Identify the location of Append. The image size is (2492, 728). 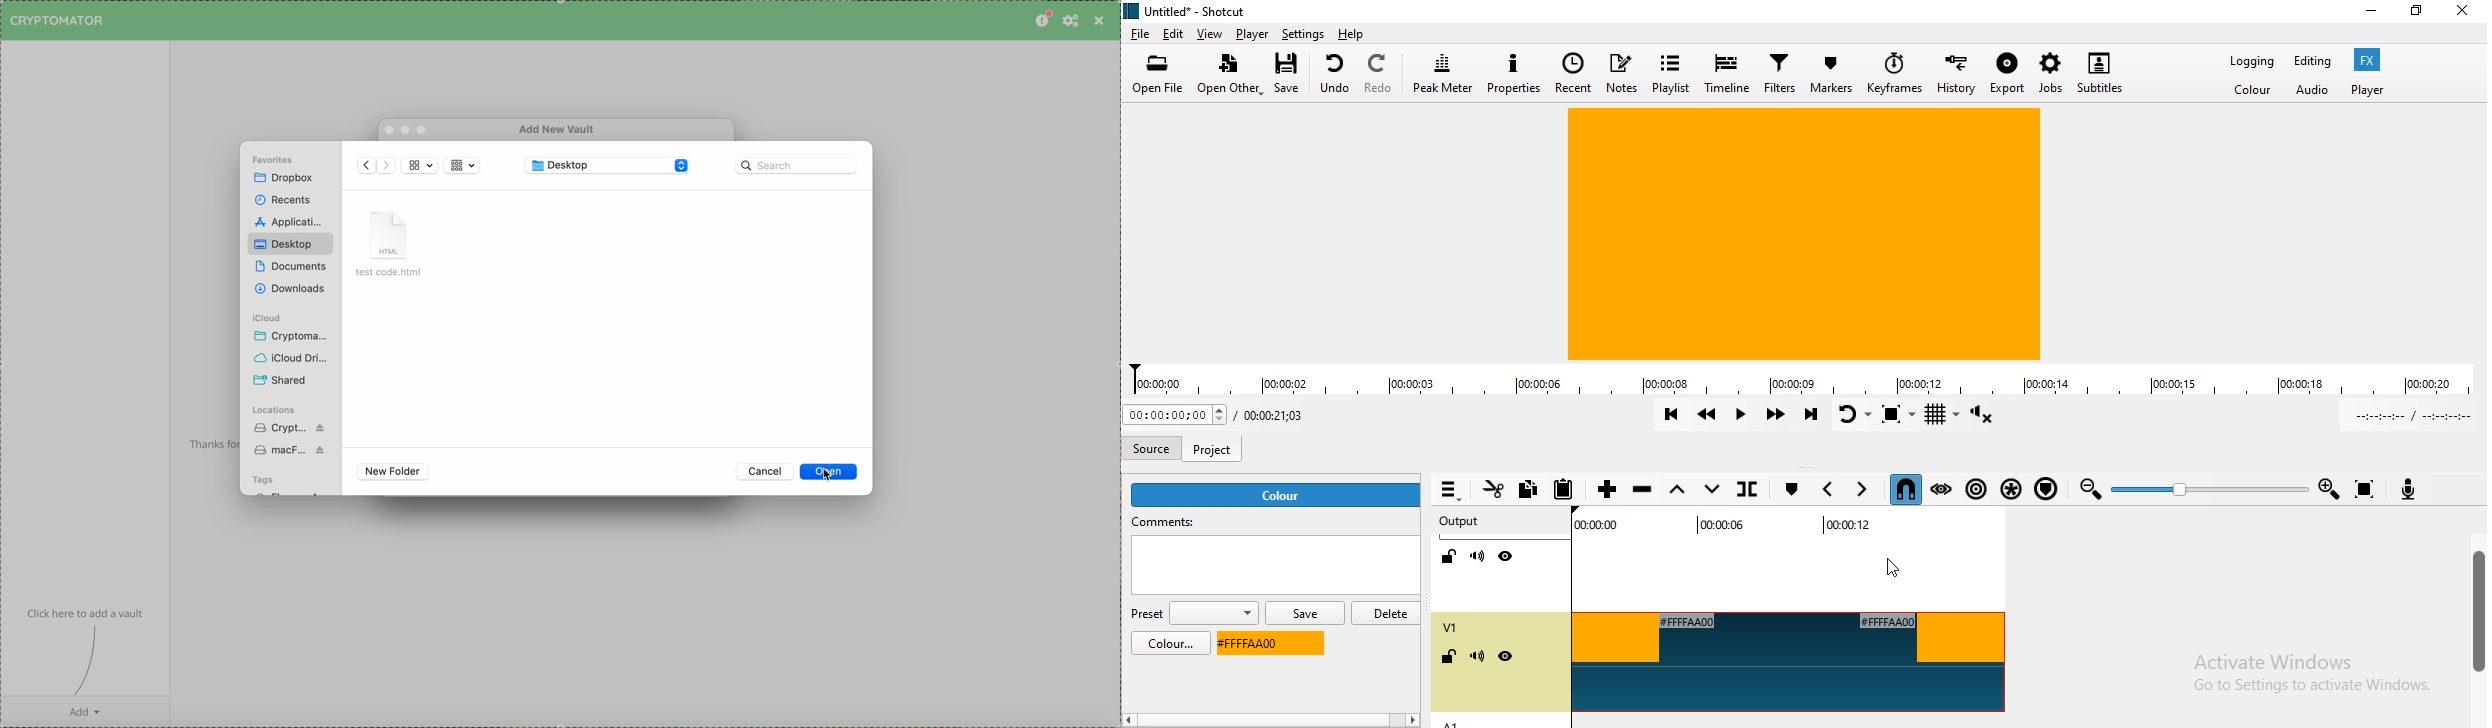
(1608, 491).